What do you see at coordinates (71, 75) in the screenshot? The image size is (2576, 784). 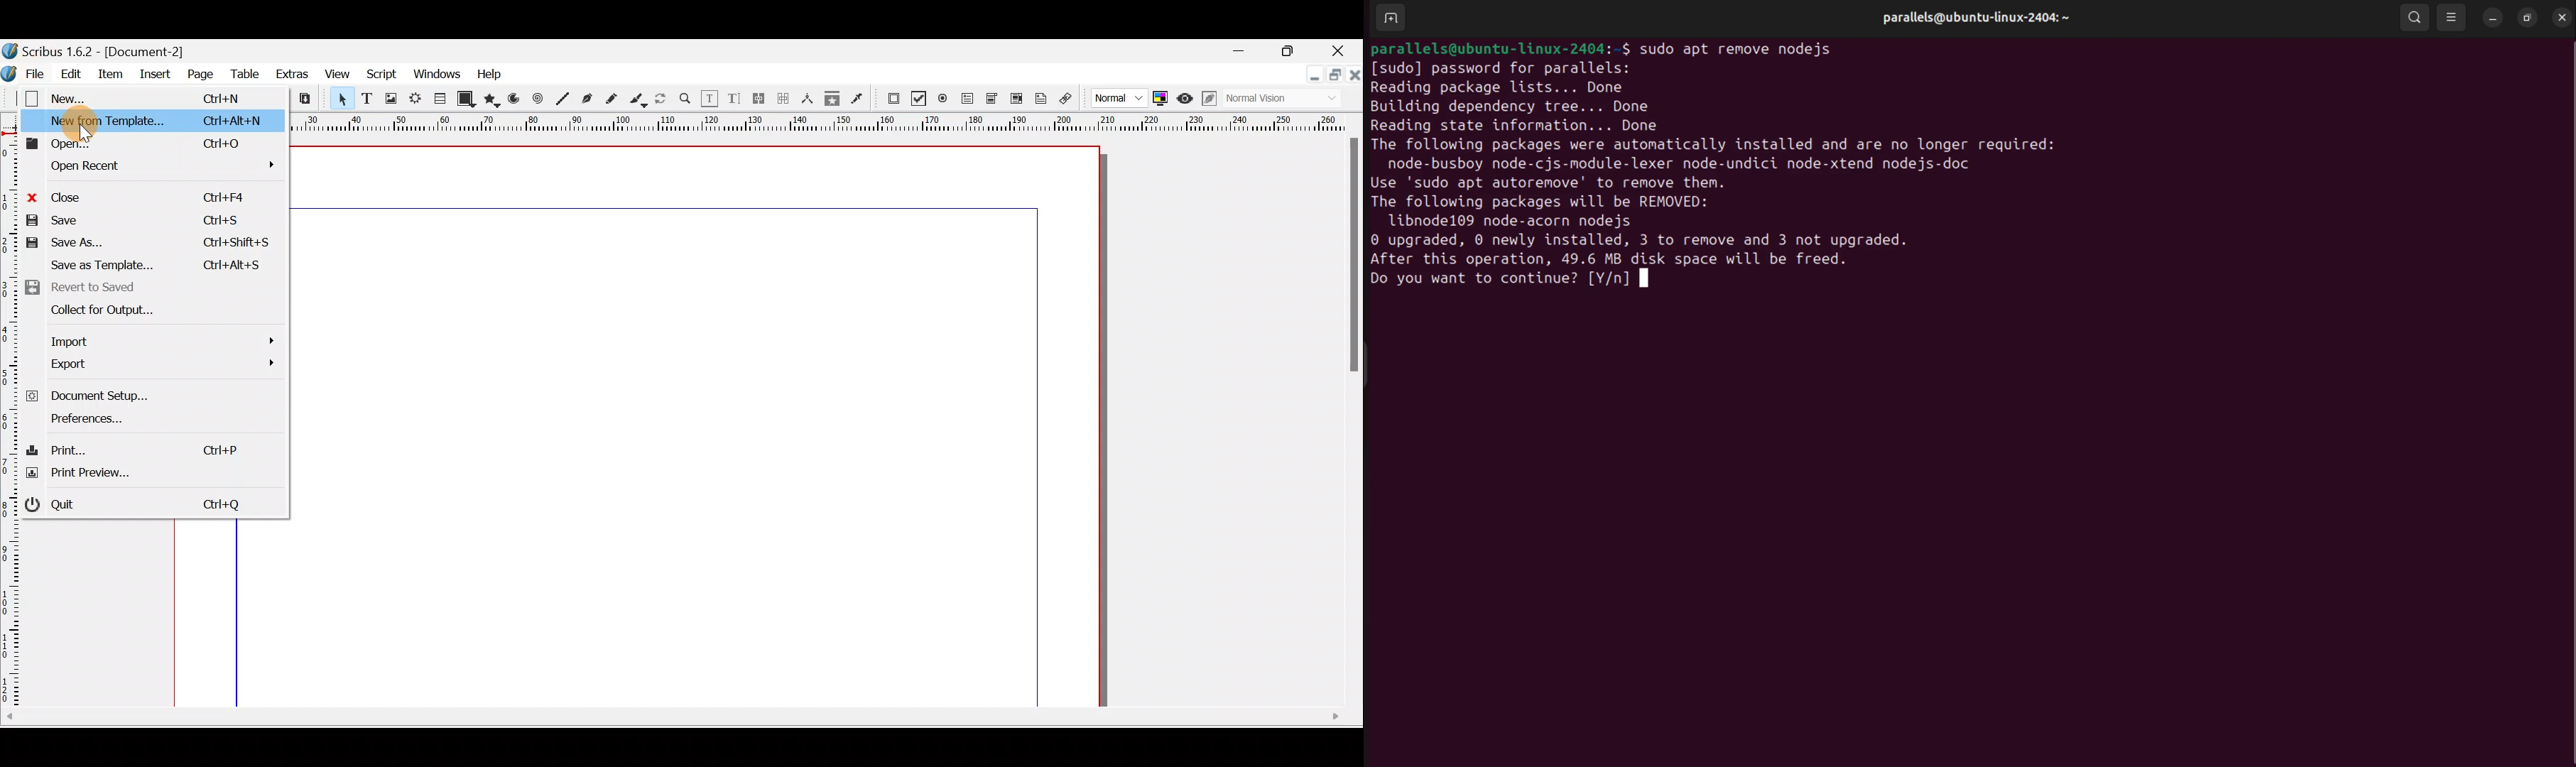 I see `Edit` at bounding box center [71, 75].